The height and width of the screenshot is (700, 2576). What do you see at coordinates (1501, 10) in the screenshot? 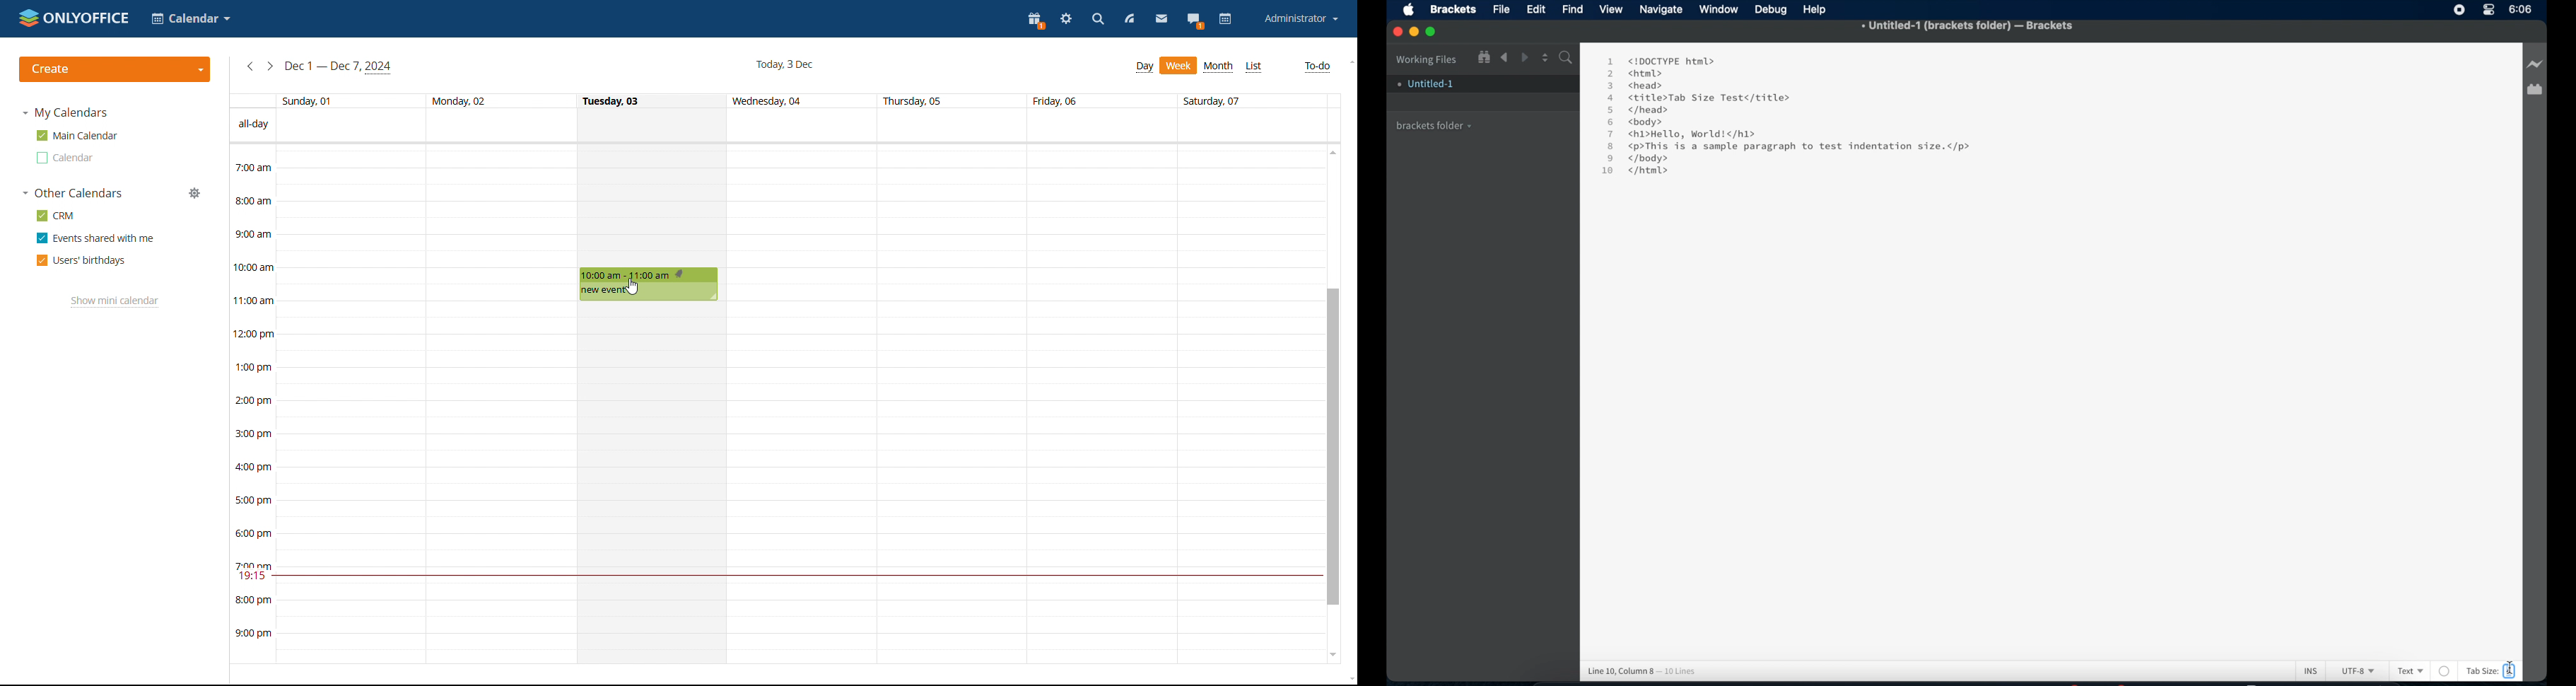
I see `File` at bounding box center [1501, 10].